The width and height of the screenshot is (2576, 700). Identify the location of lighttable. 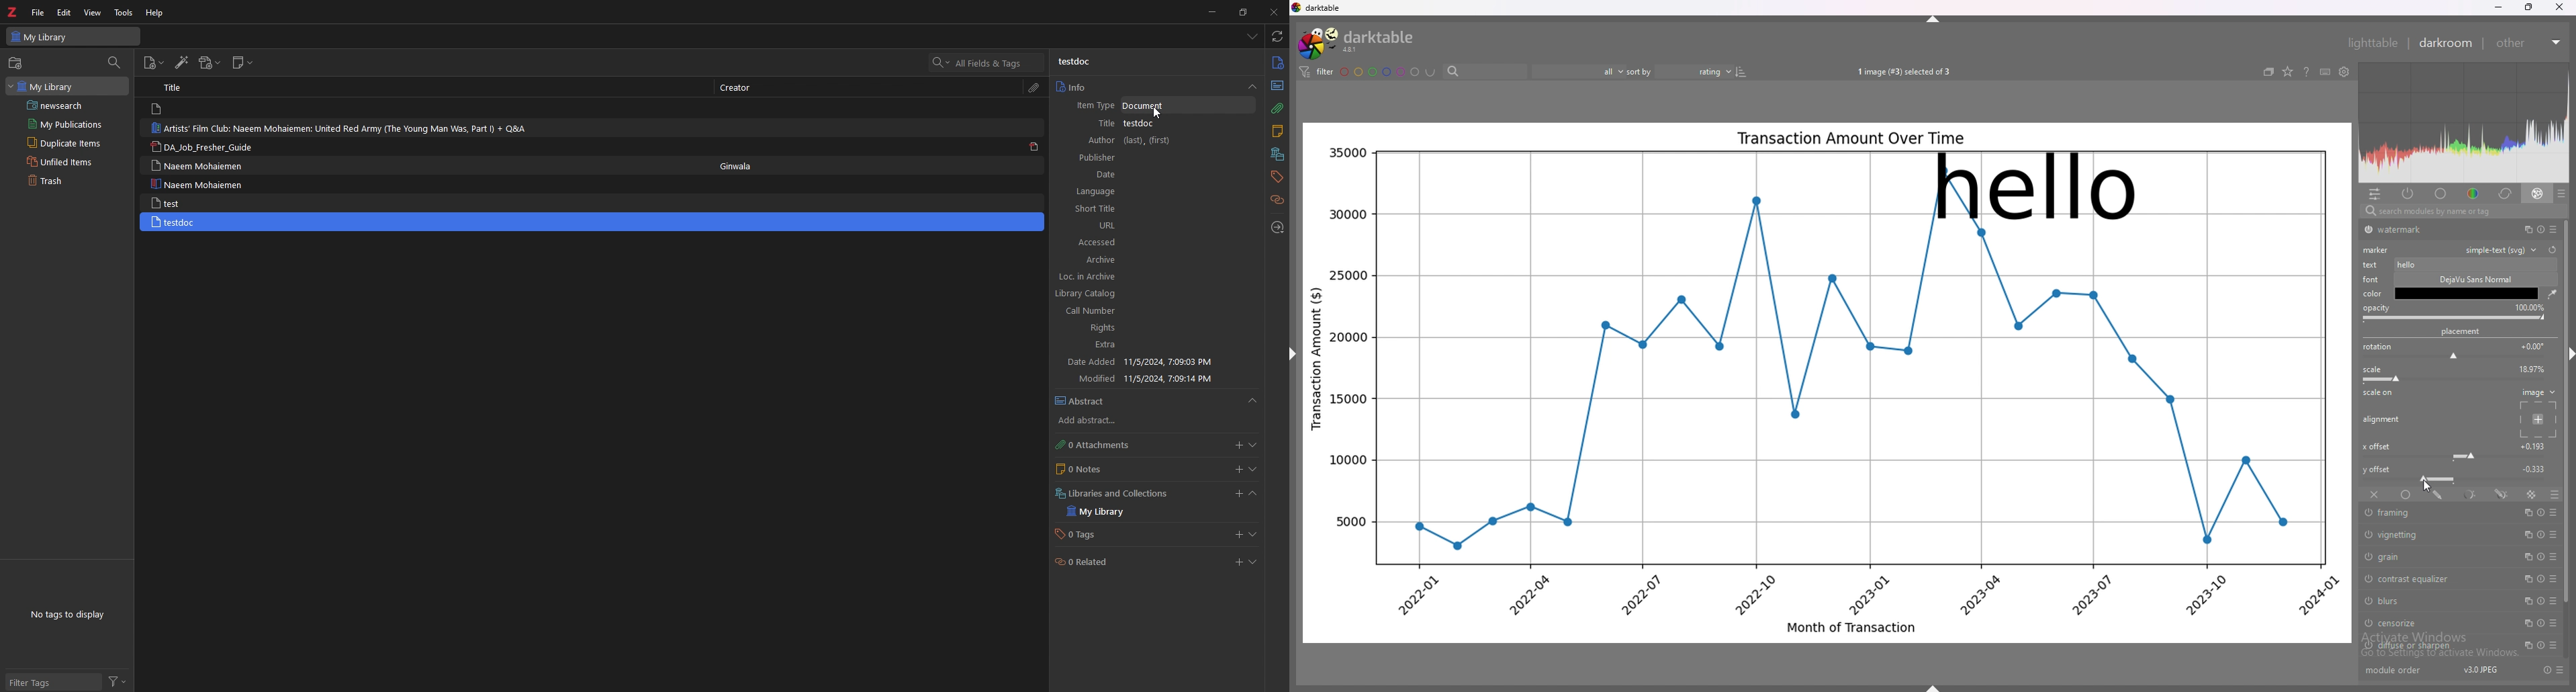
(2371, 42).